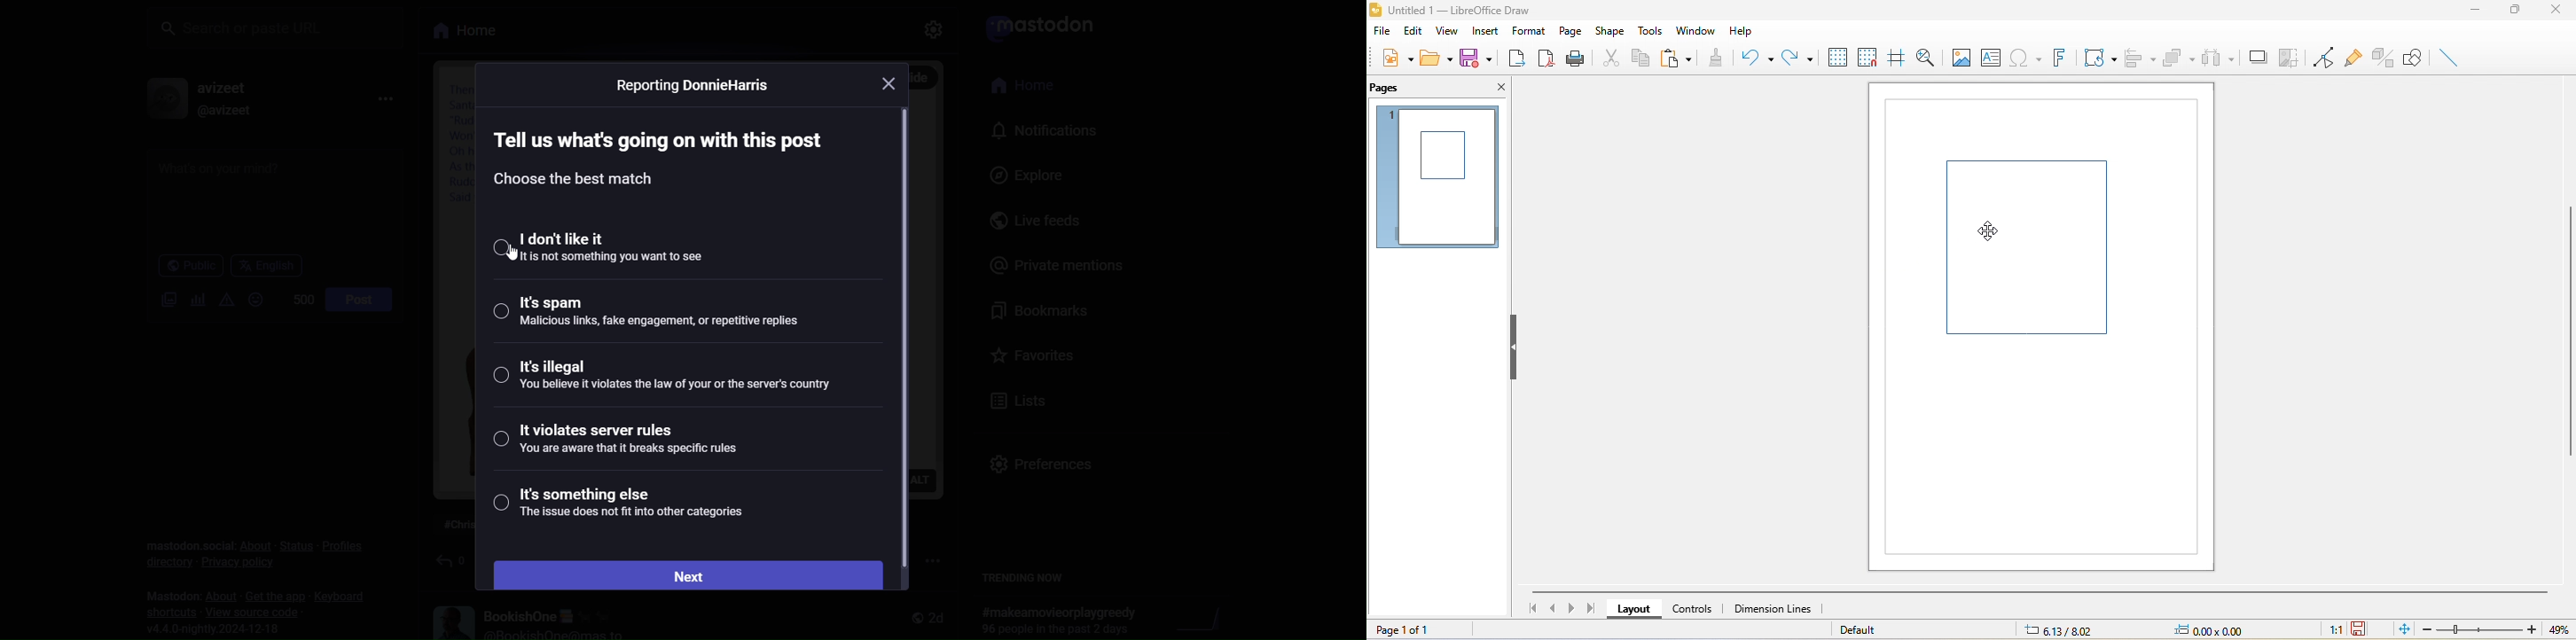  What do you see at coordinates (1777, 608) in the screenshot?
I see `dimension lines` at bounding box center [1777, 608].